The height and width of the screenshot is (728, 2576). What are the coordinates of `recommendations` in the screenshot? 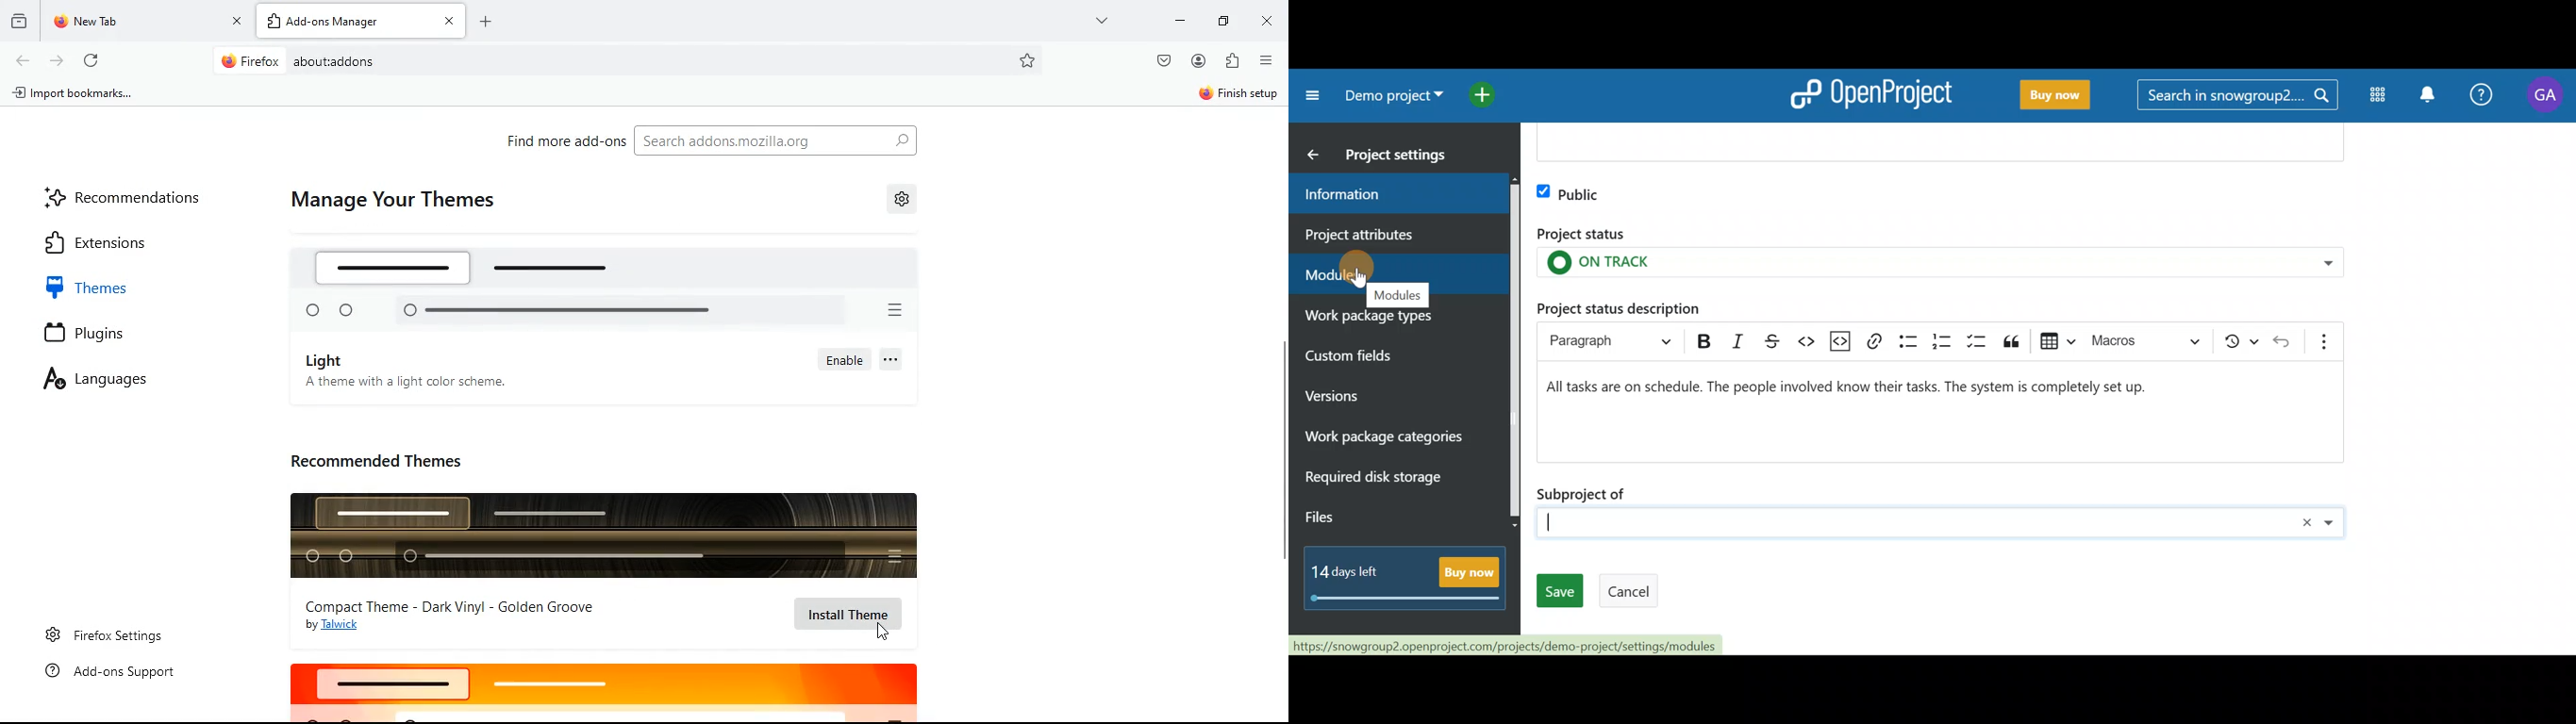 It's located at (128, 196).